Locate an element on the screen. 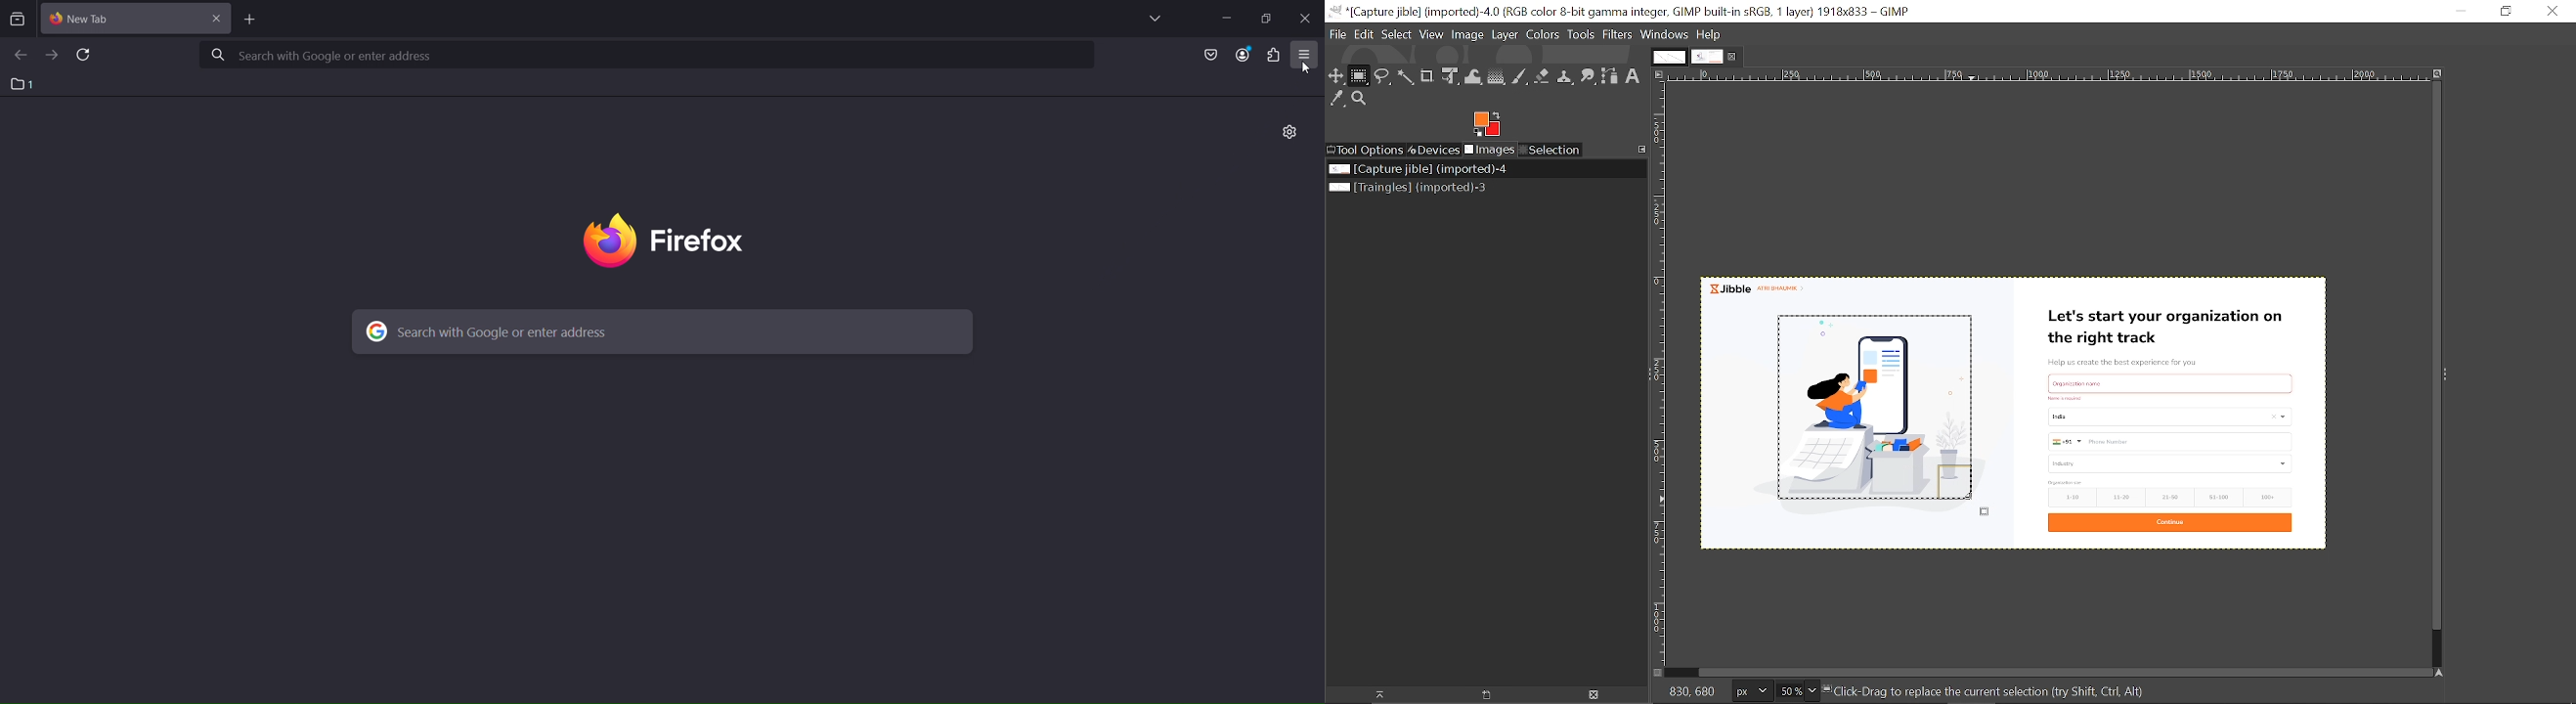 This screenshot has width=2576, height=728. firefox is located at coordinates (666, 243).